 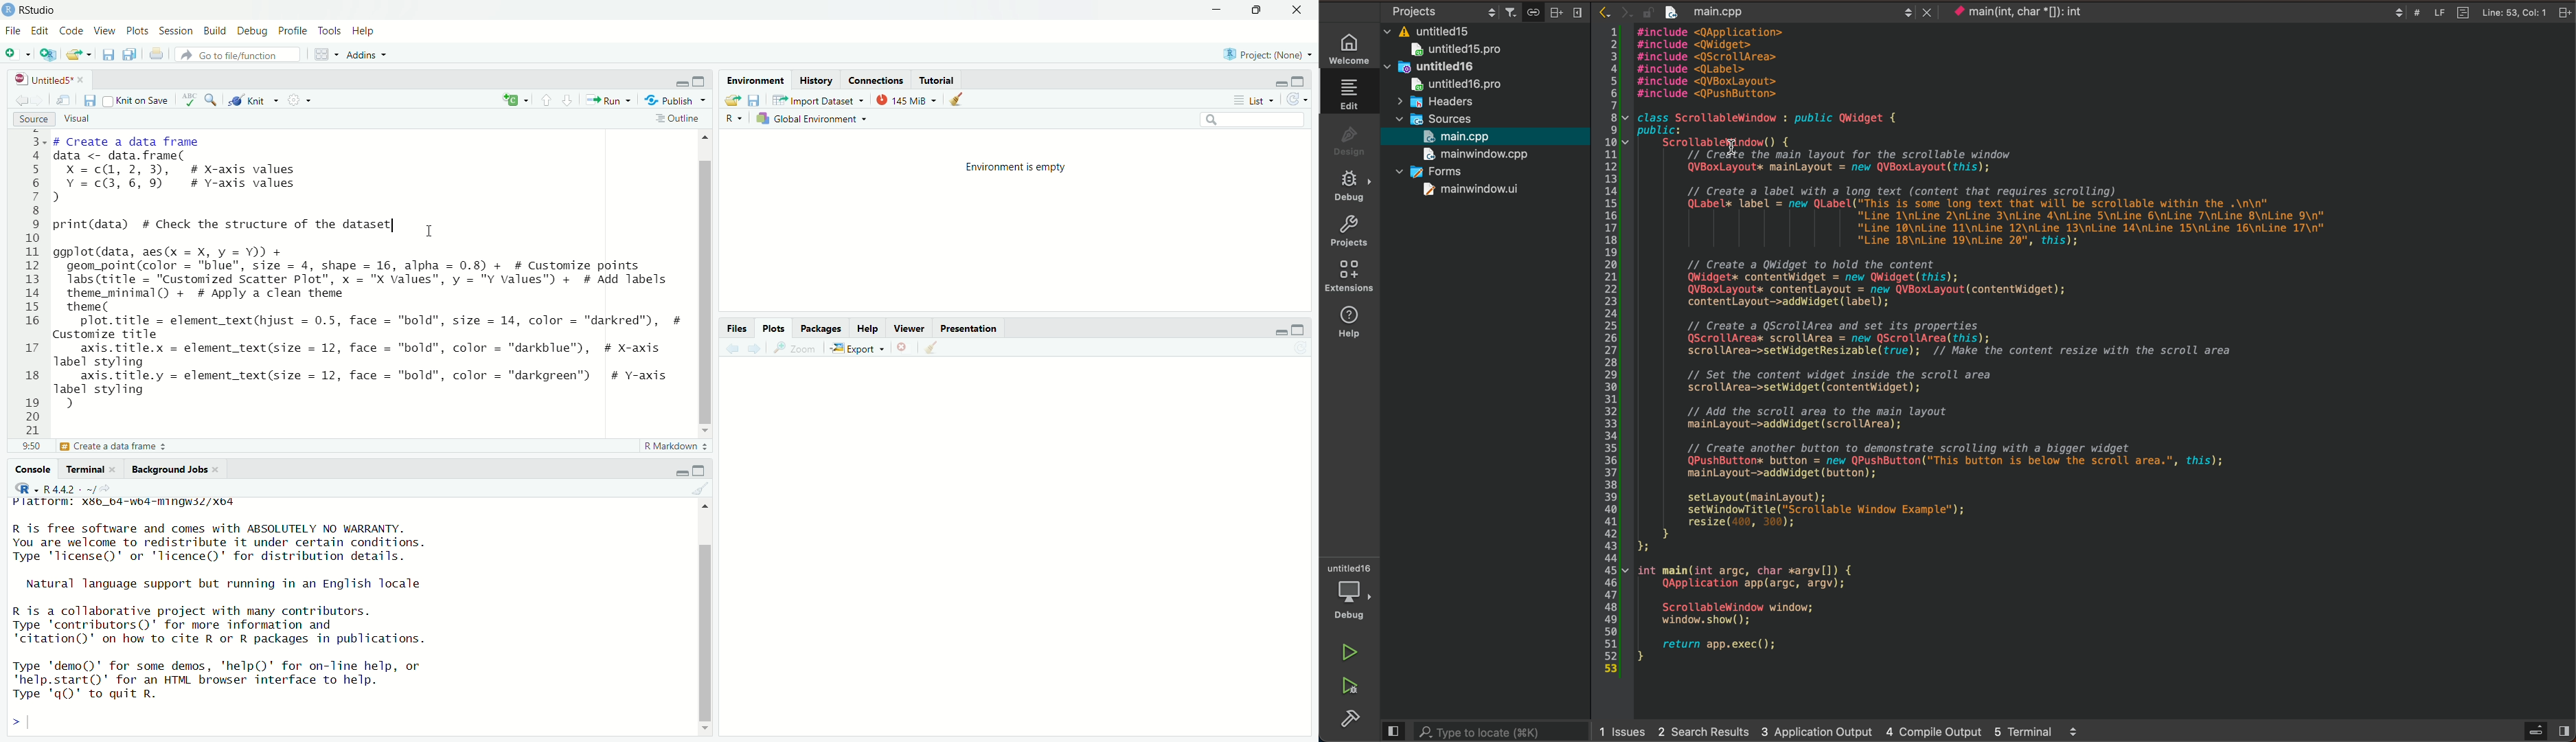 What do you see at coordinates (71, 32) in the screenshot?
I see `Code` at bounding box center [71, 32].